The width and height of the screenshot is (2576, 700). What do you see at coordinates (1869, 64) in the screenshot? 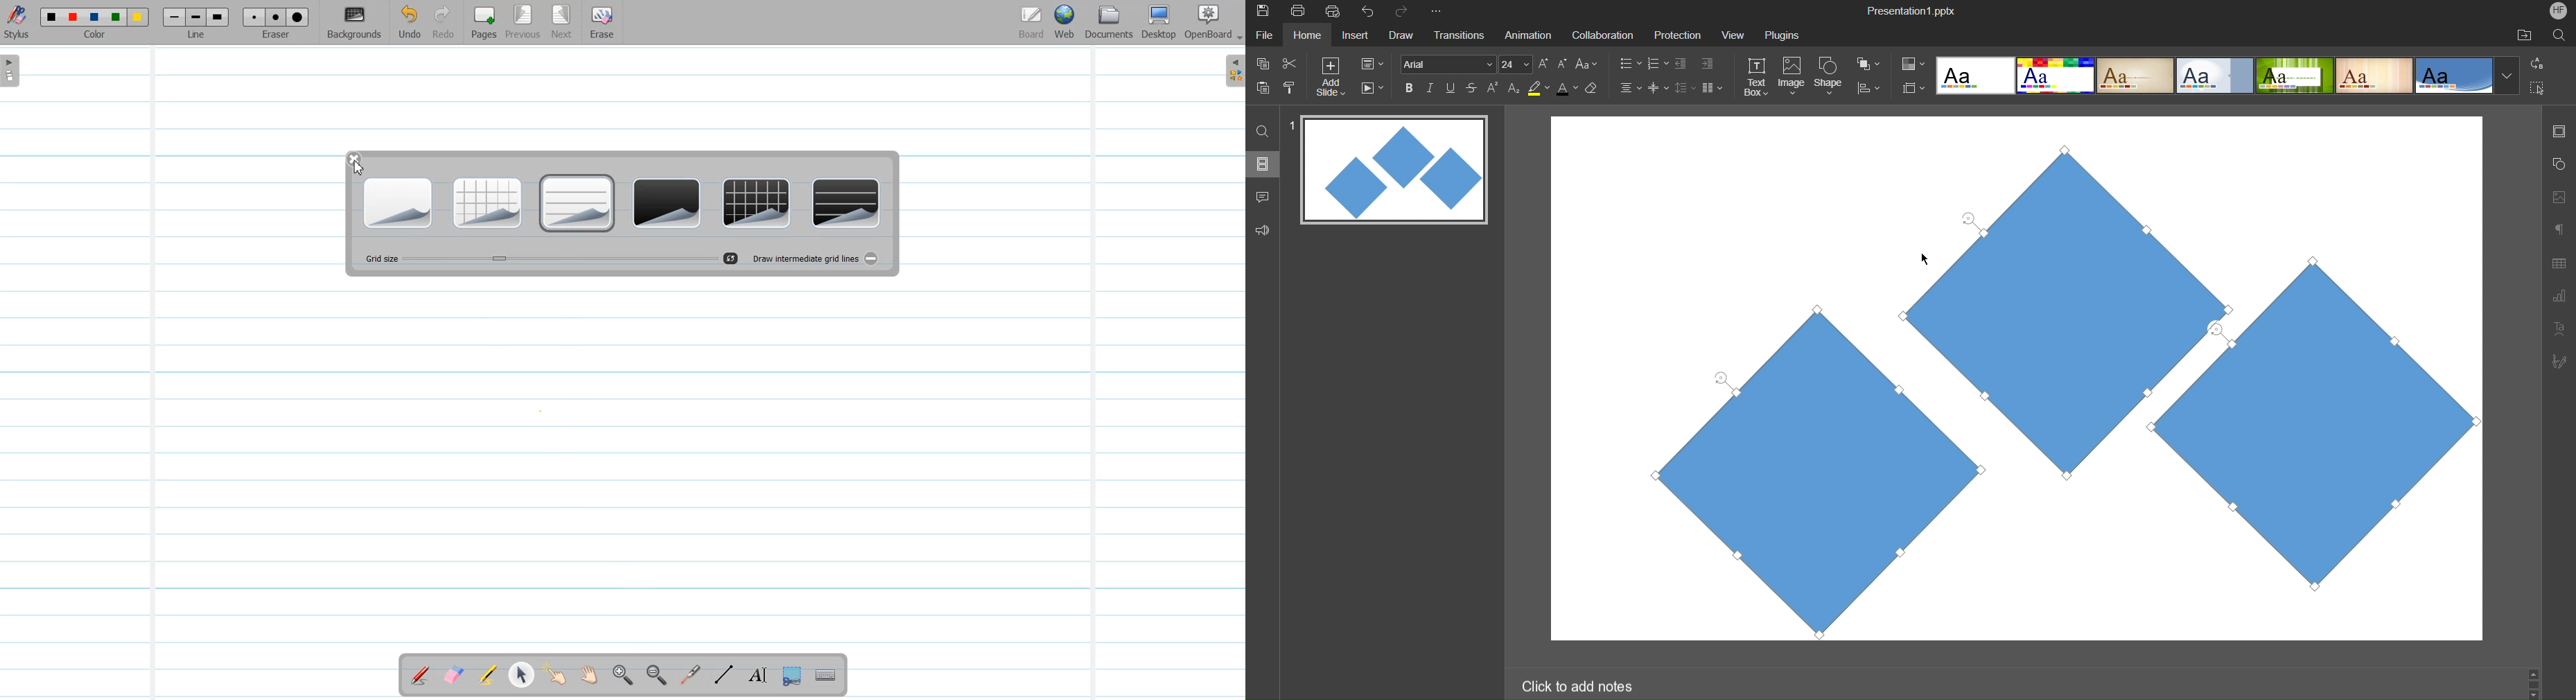
I see `Arrange` at bounding box center [1869, 64].